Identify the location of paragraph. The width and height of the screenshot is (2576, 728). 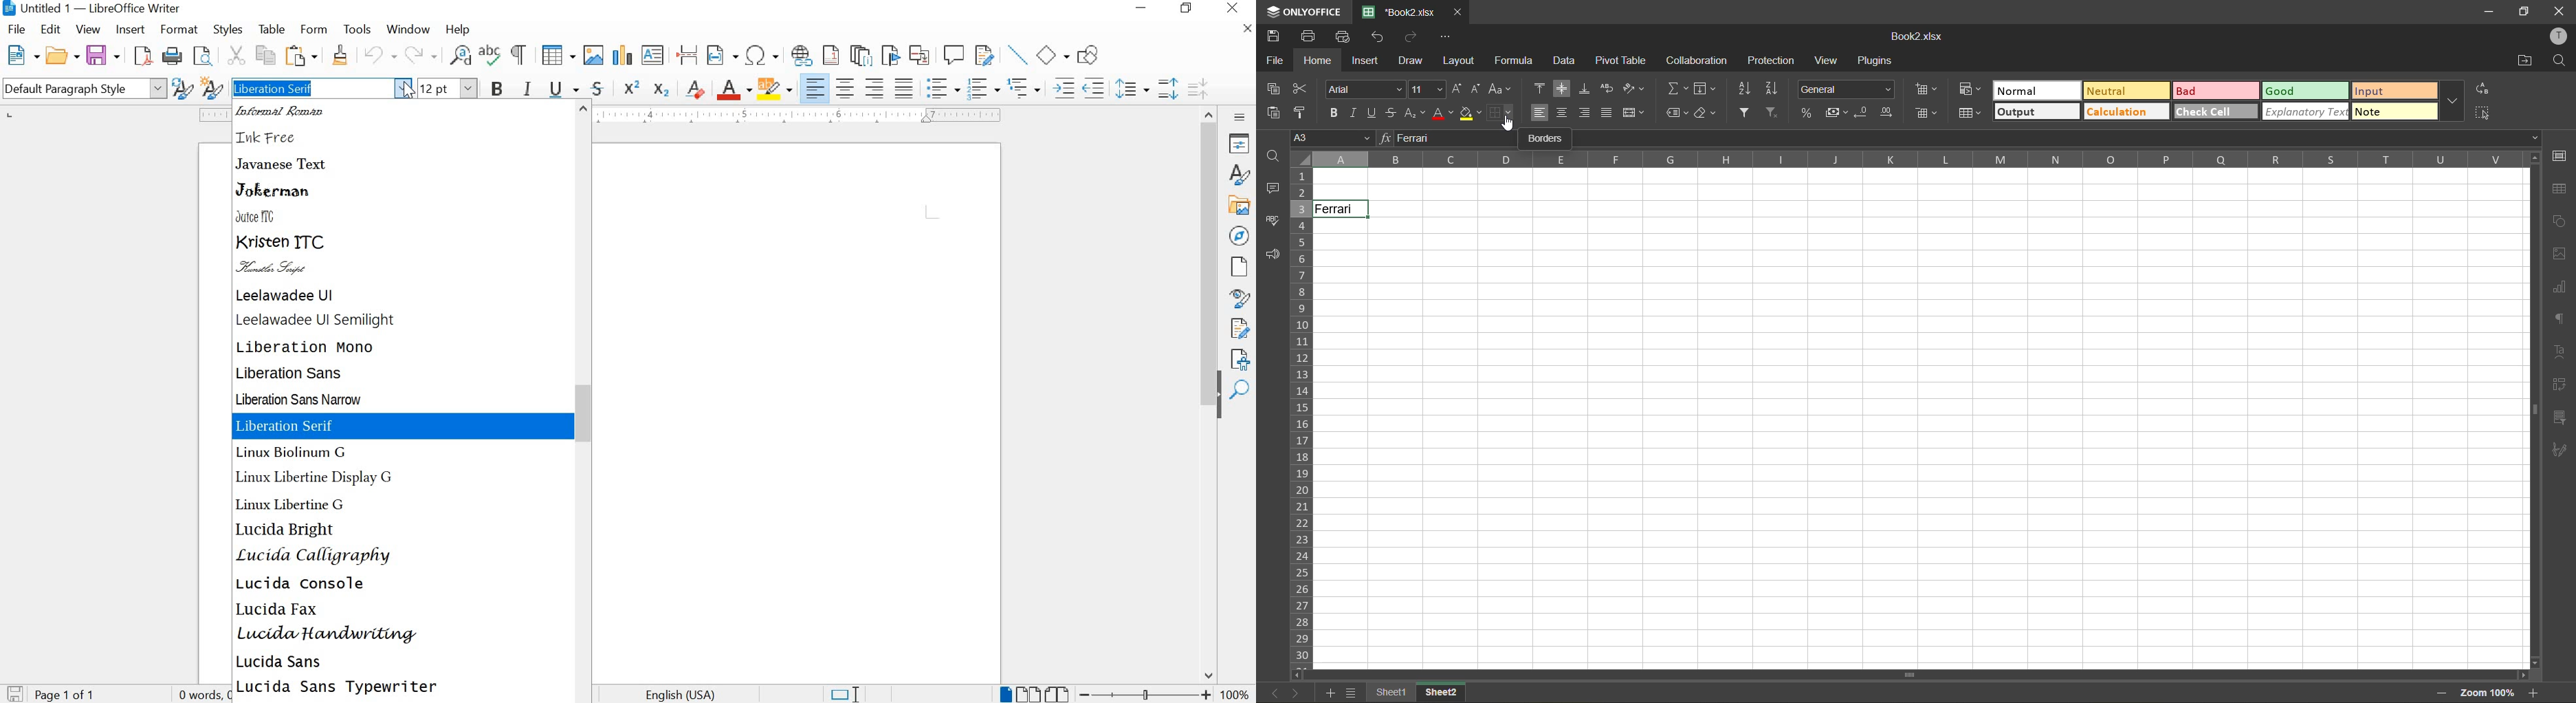
(2557, 321).